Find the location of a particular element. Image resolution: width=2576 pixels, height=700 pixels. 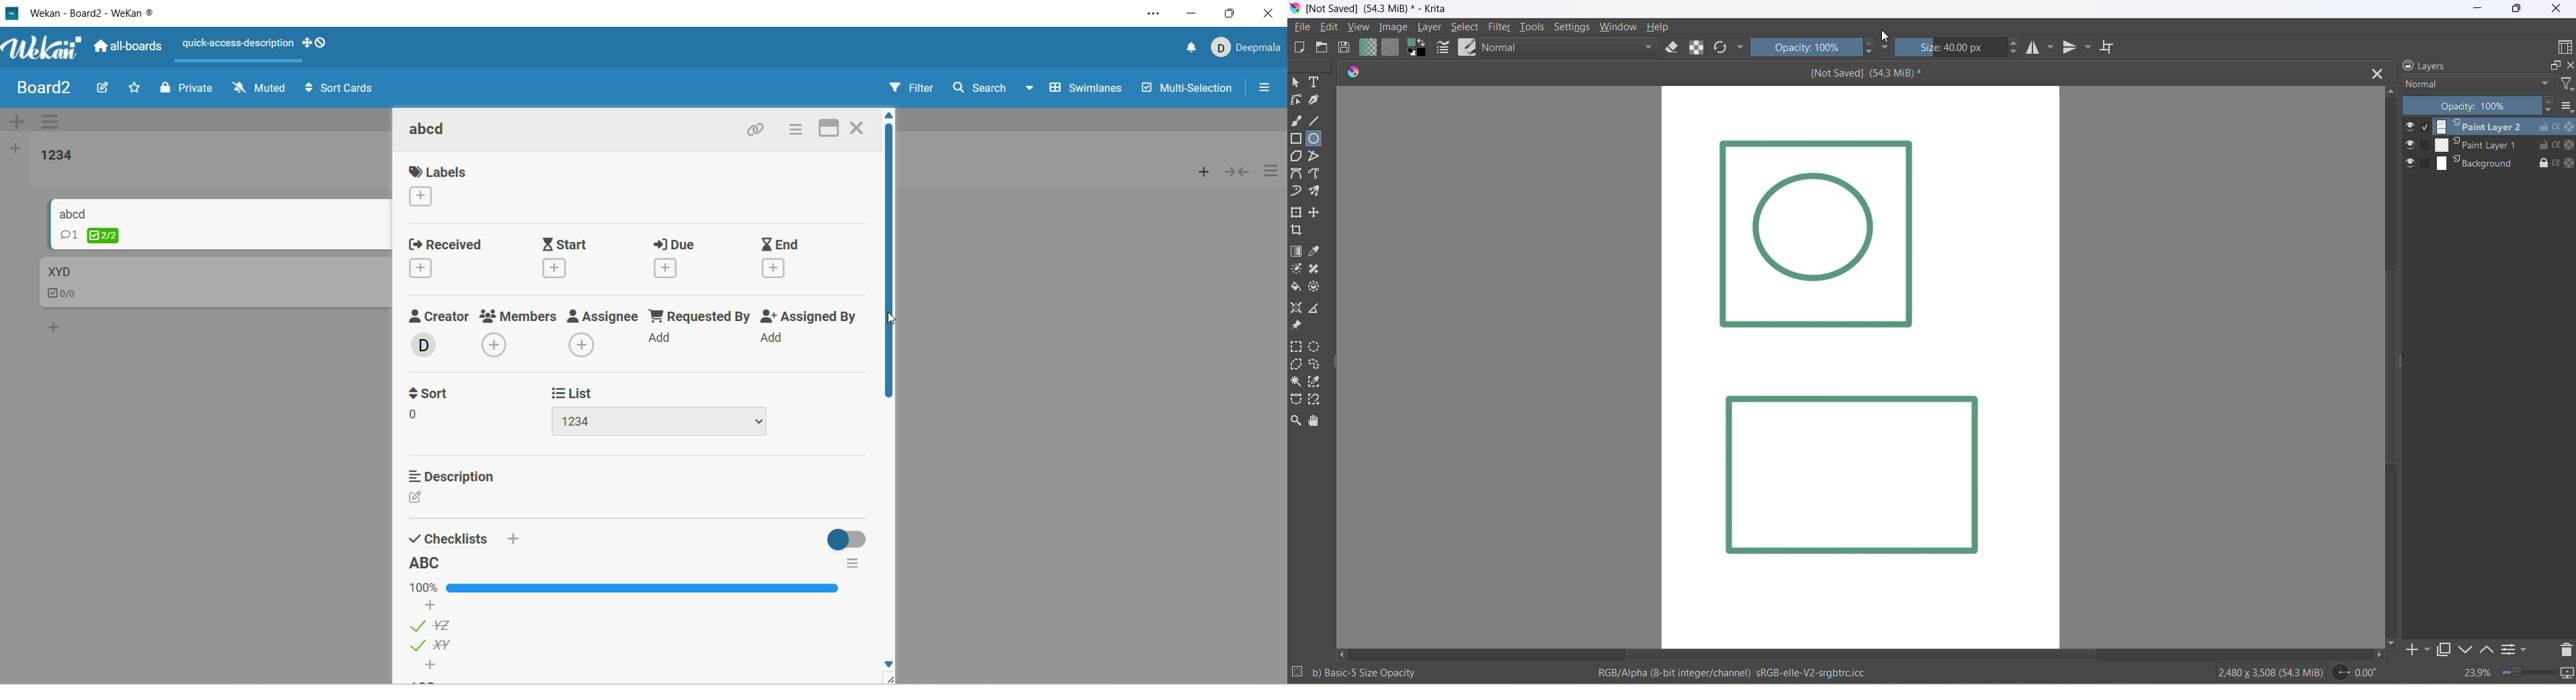

description is located at coordinates (457, 473).